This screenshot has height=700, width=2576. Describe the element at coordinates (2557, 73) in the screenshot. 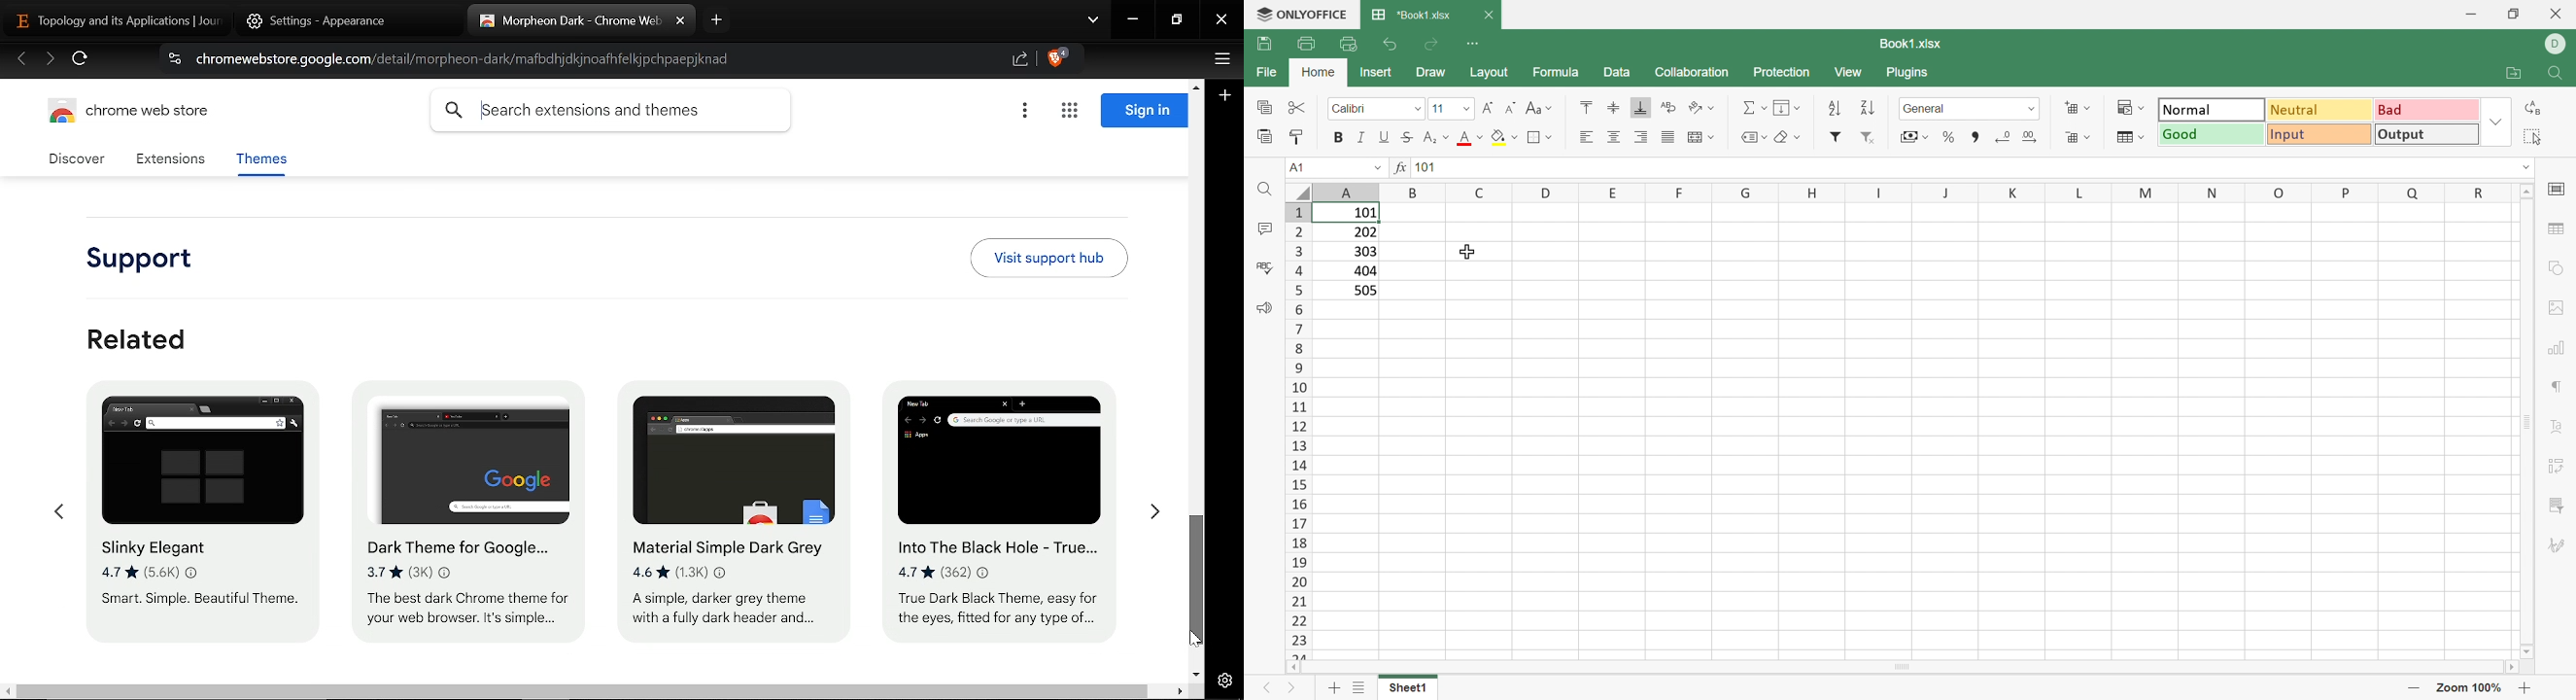

I see `Find` at that location.